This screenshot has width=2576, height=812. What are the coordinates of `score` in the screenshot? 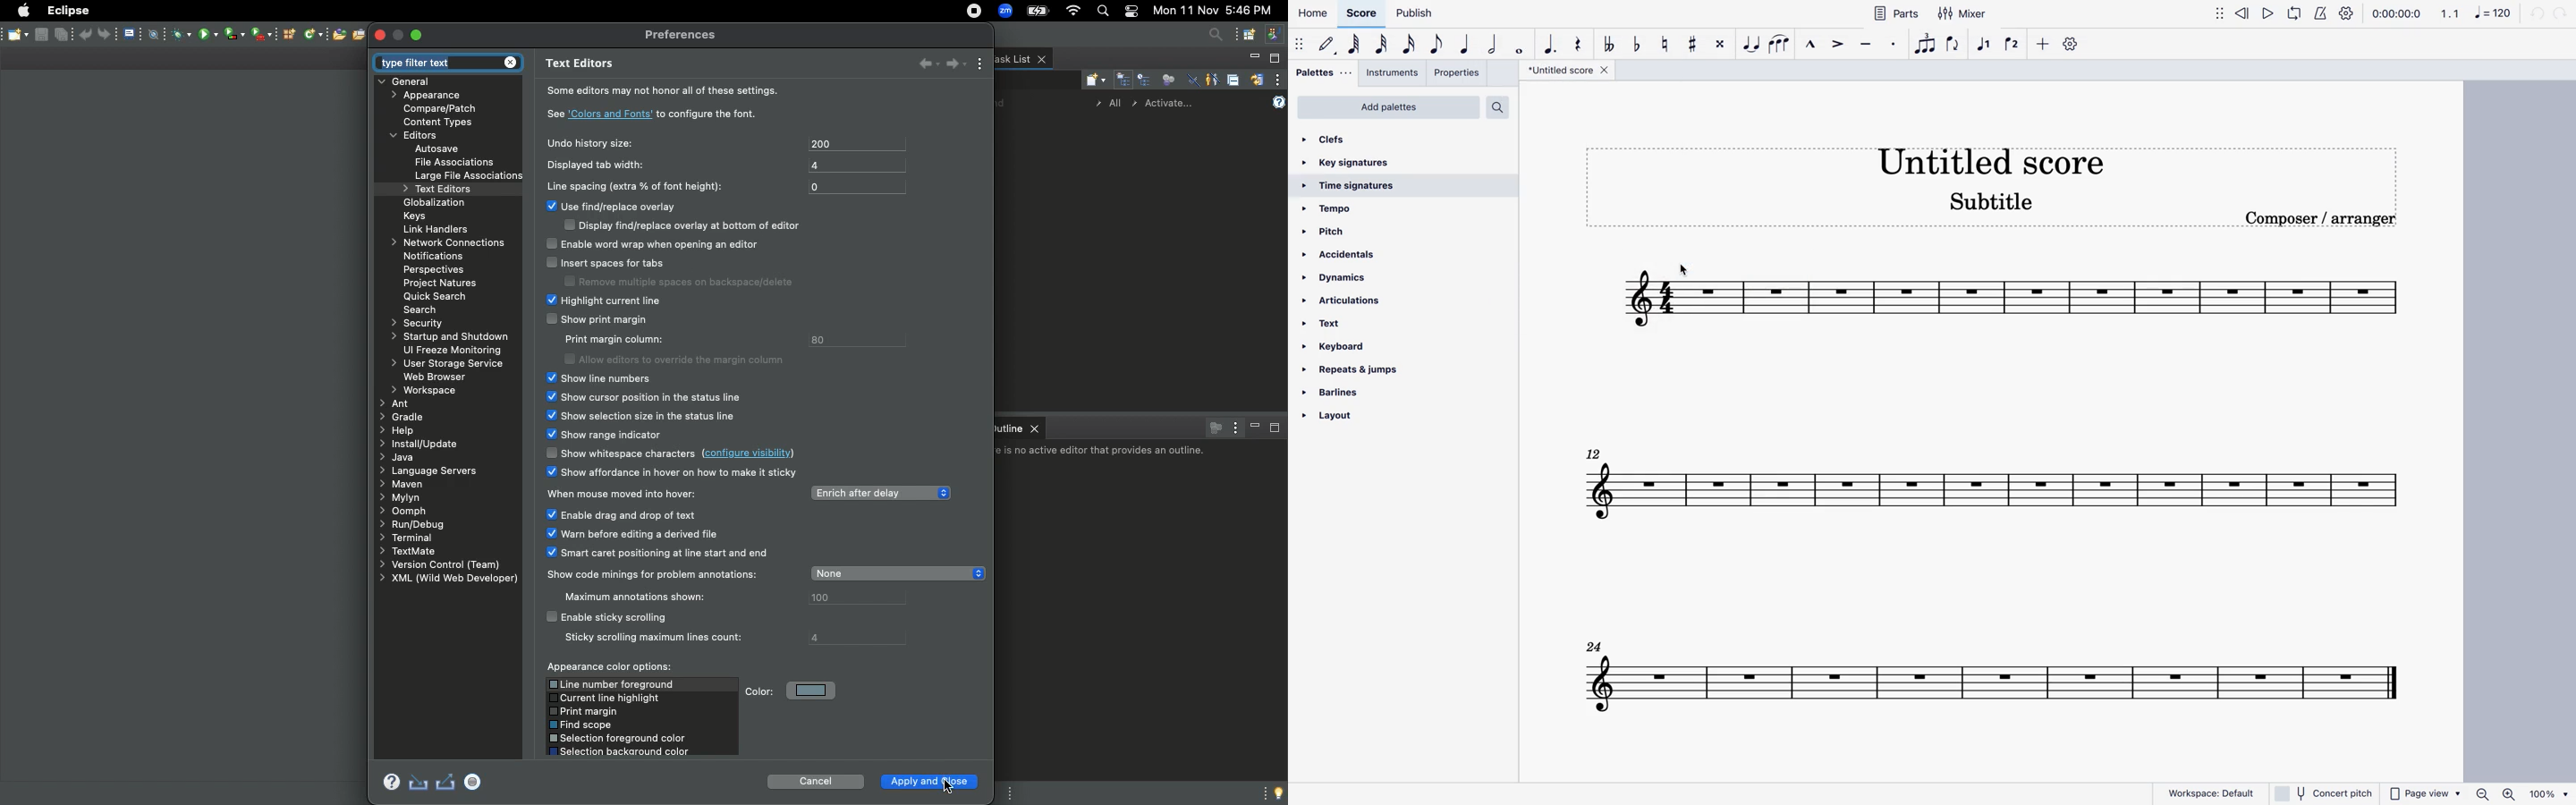 It's located at (1991, 484).